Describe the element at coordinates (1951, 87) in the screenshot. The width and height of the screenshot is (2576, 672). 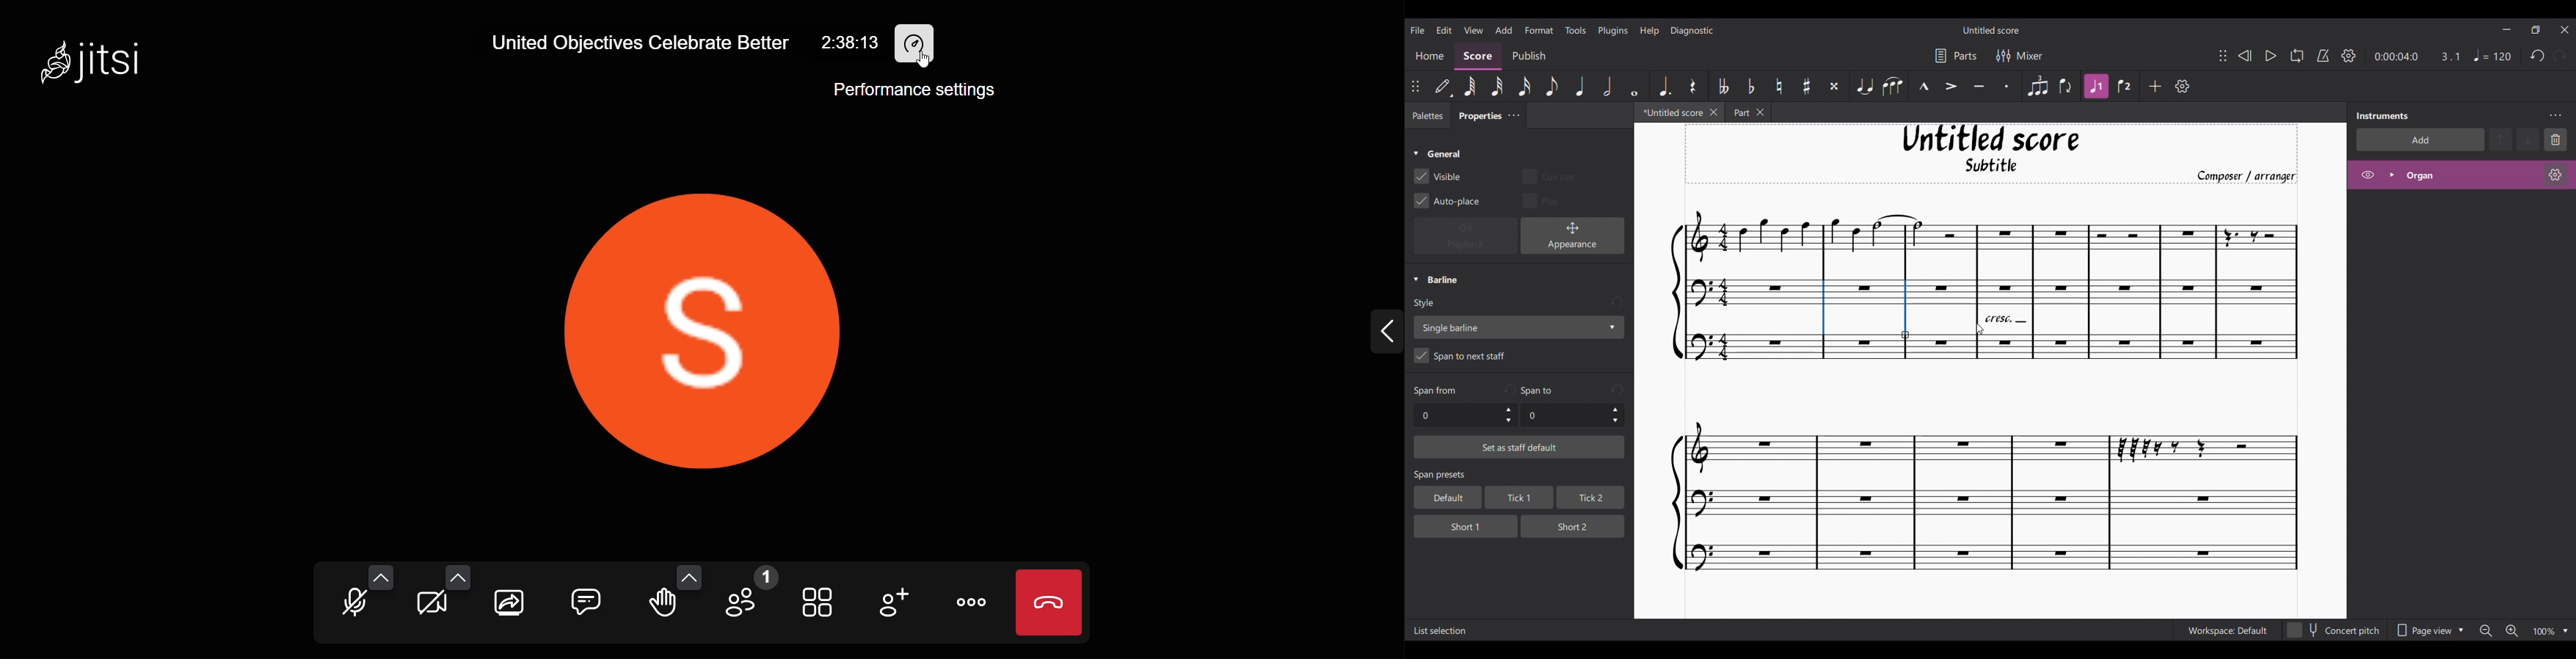
I see `Accent` at that location.